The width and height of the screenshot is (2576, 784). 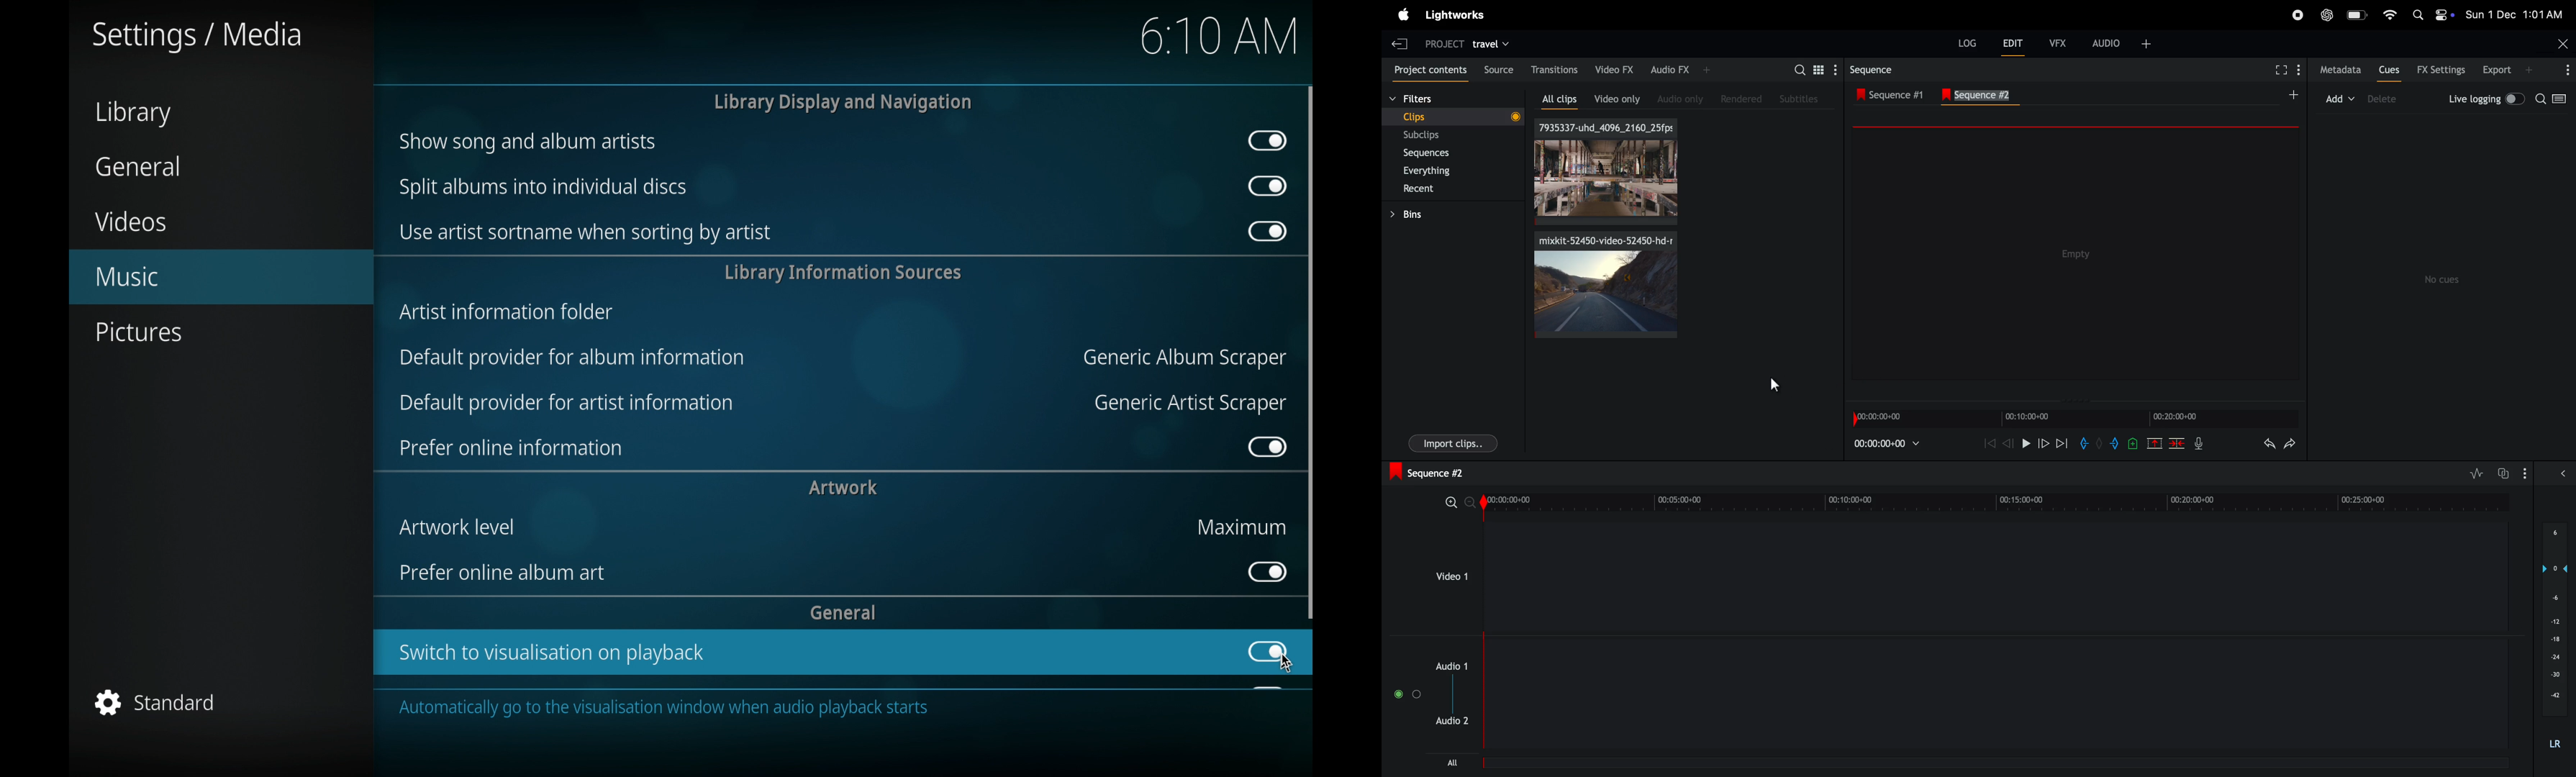 What do you see at coordinates (1268, 141) in the screenshot?
I see `toggle button` at bounding box center [1268, 141].